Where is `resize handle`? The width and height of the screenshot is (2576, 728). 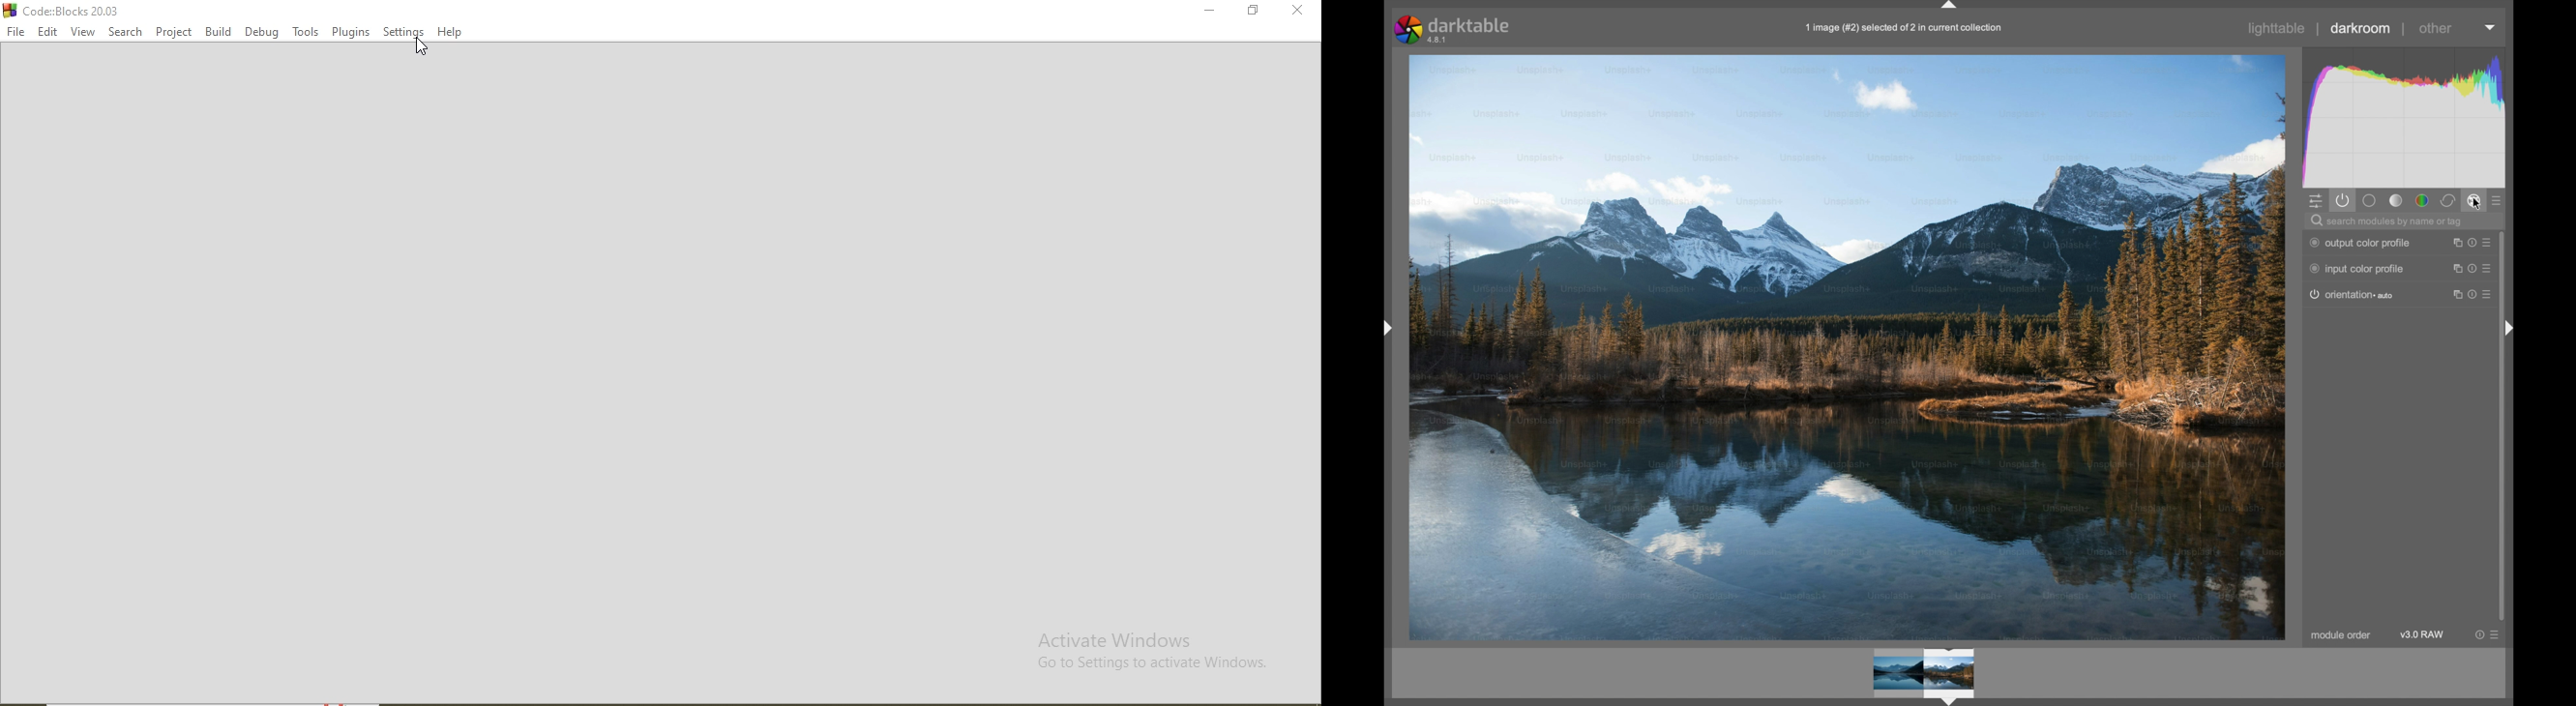
resize handle is located at coordinates (2490, 243).